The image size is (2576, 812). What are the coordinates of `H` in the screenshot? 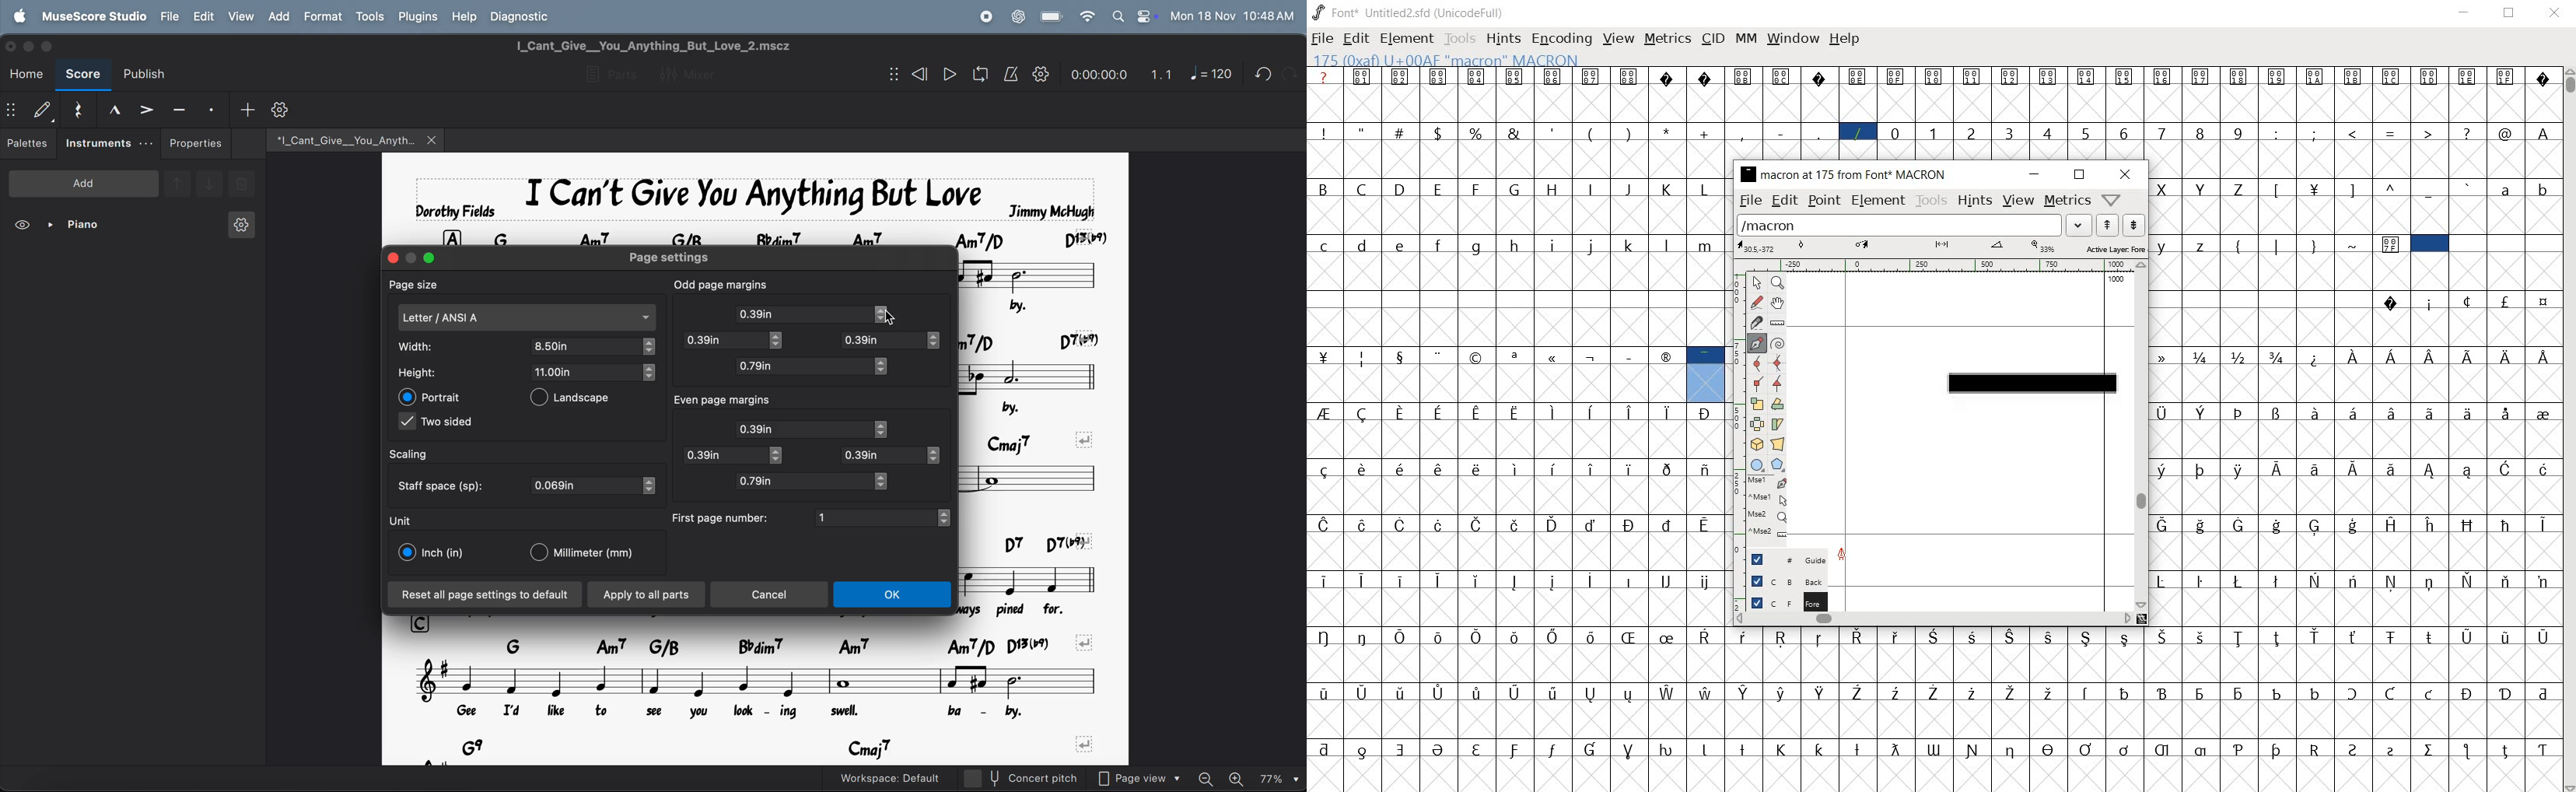 It's located at (1556, 188).